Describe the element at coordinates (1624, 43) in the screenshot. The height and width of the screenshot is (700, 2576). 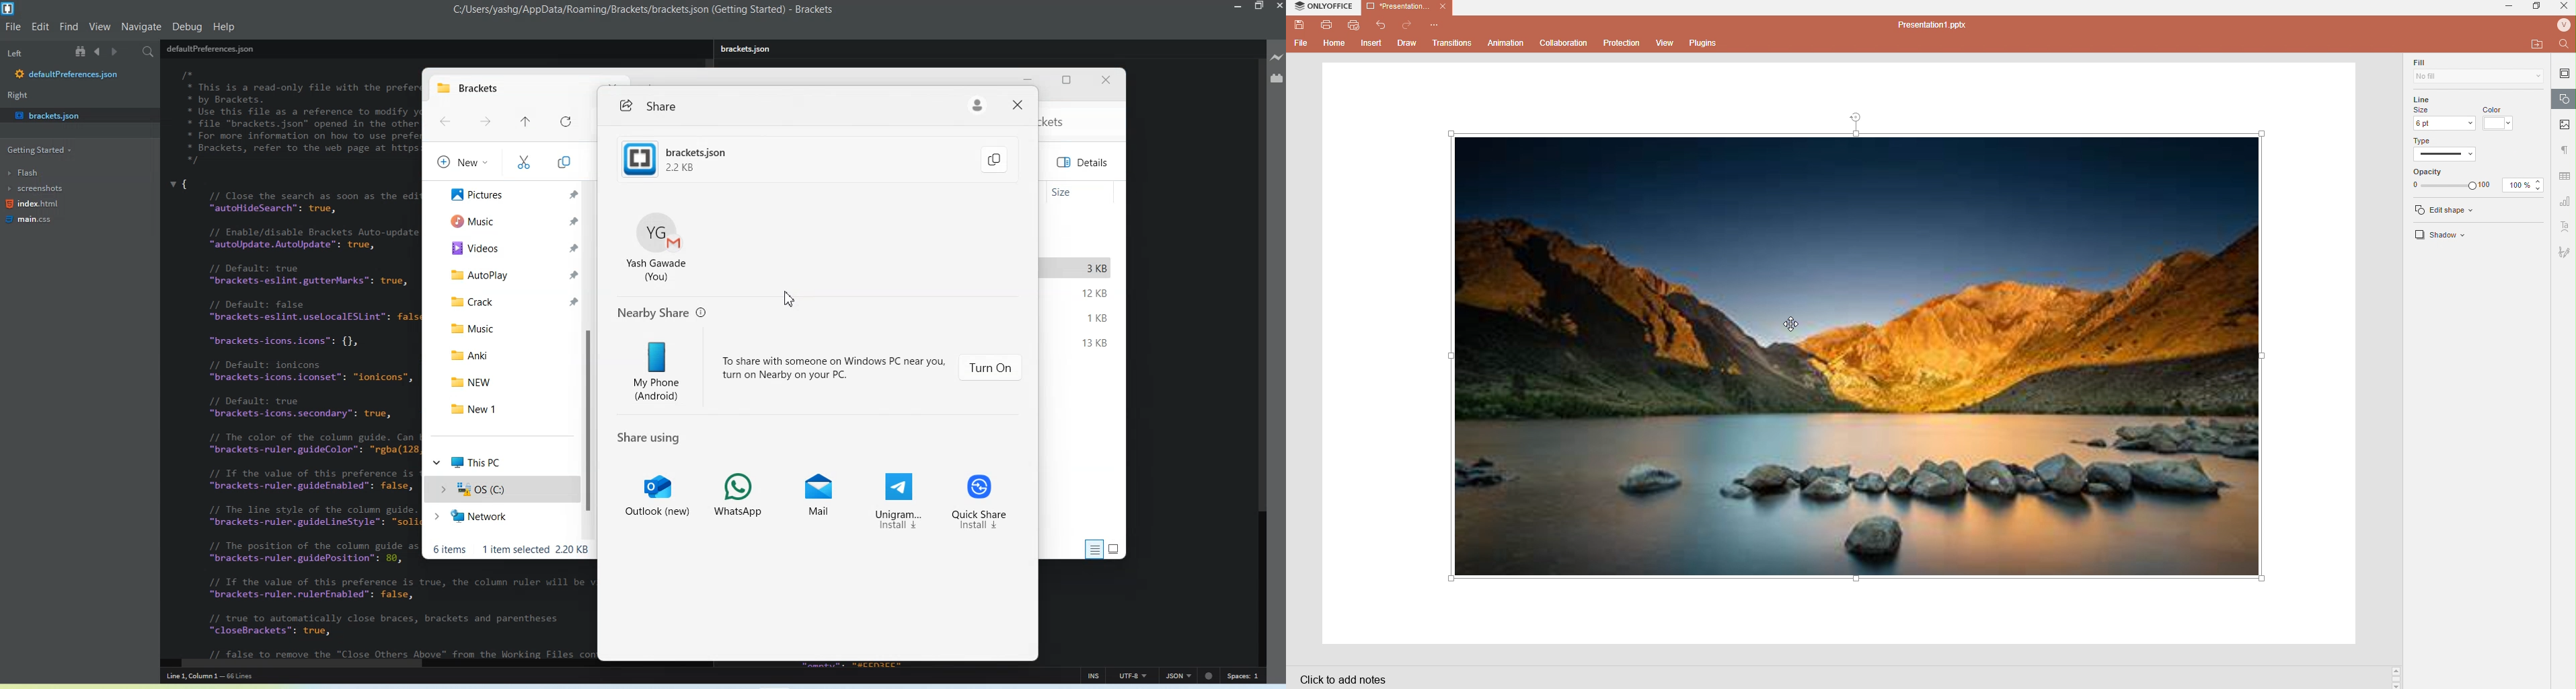
I see `Protection` at that location.